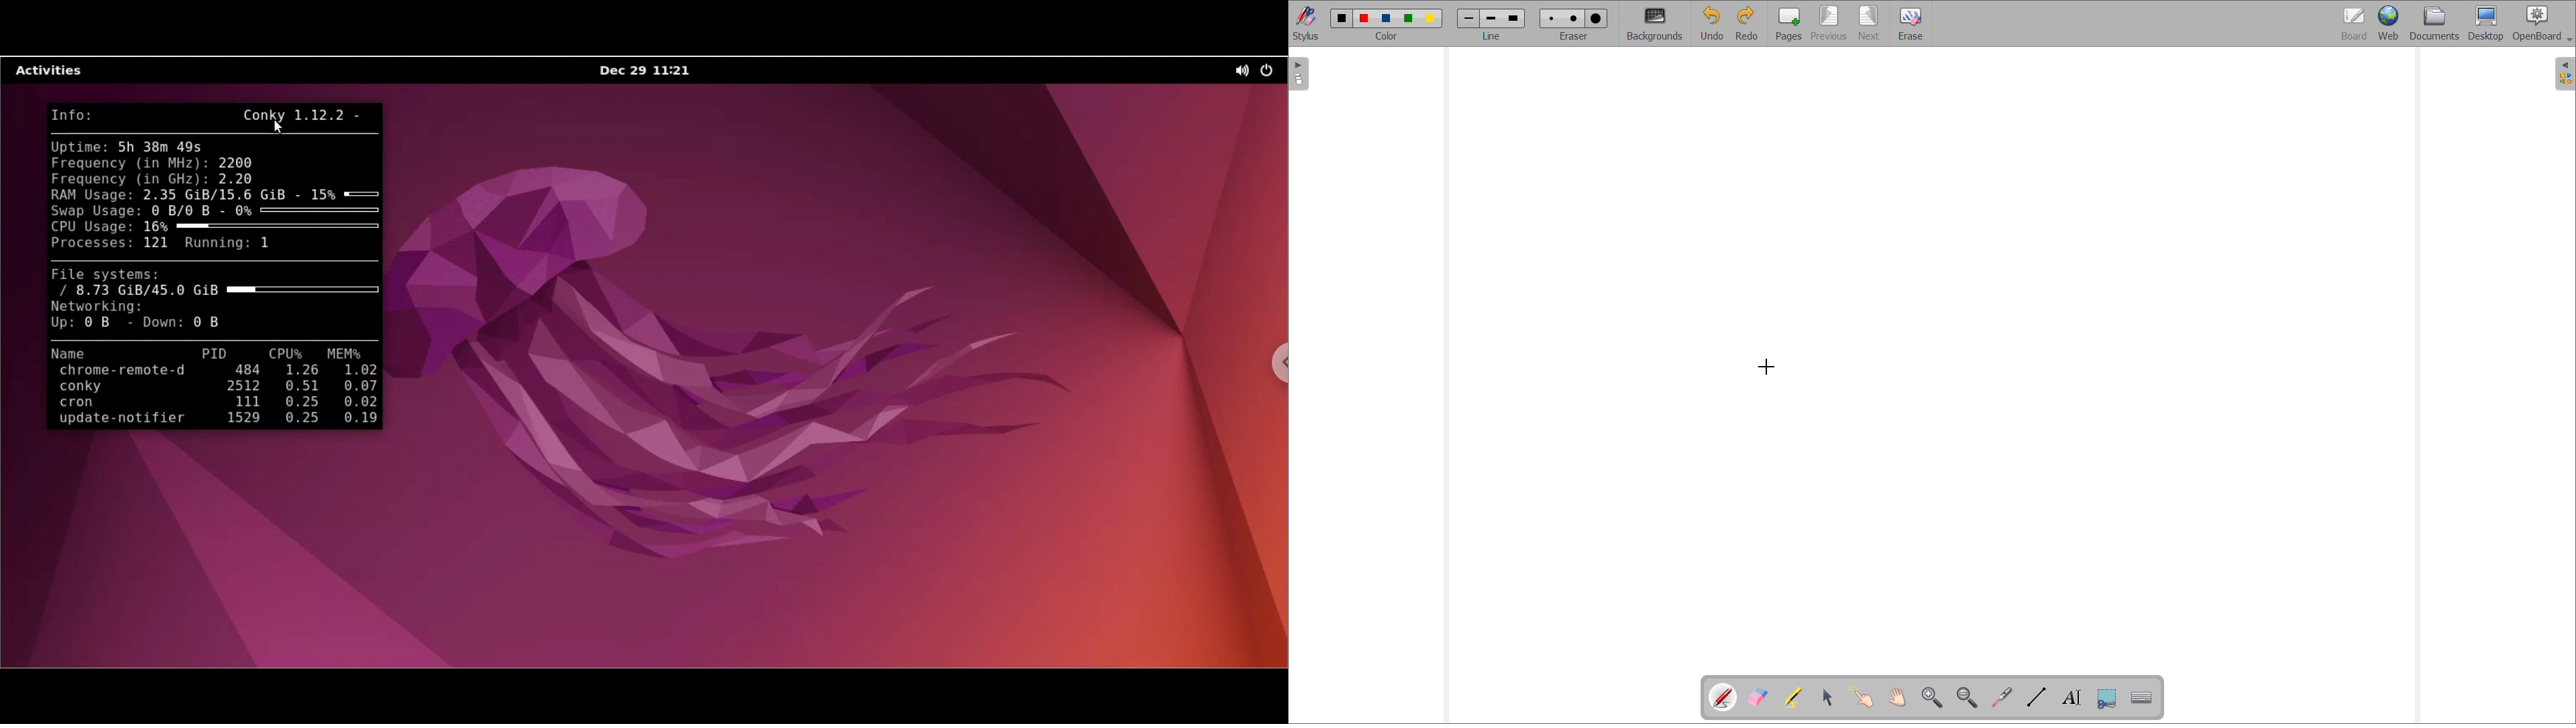 The image size is (2576, 728). I want to click on line width size, so click(1513, 18).